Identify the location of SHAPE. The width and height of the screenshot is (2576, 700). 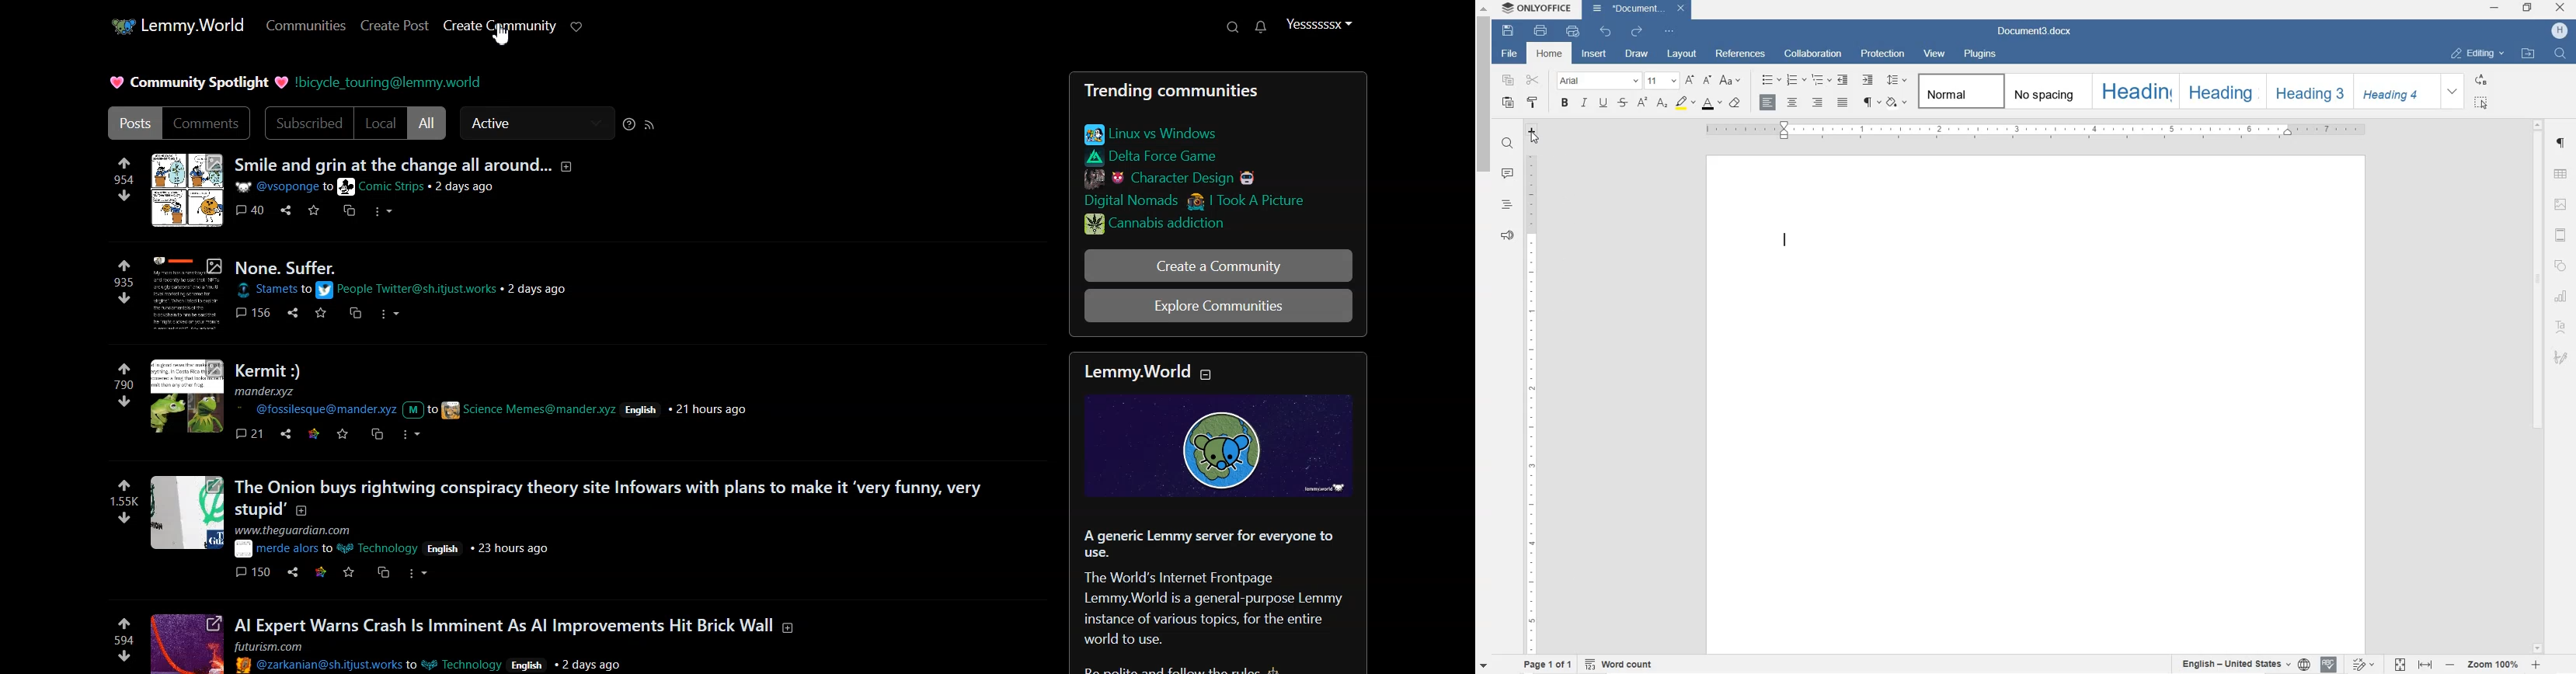
(2559, 267).